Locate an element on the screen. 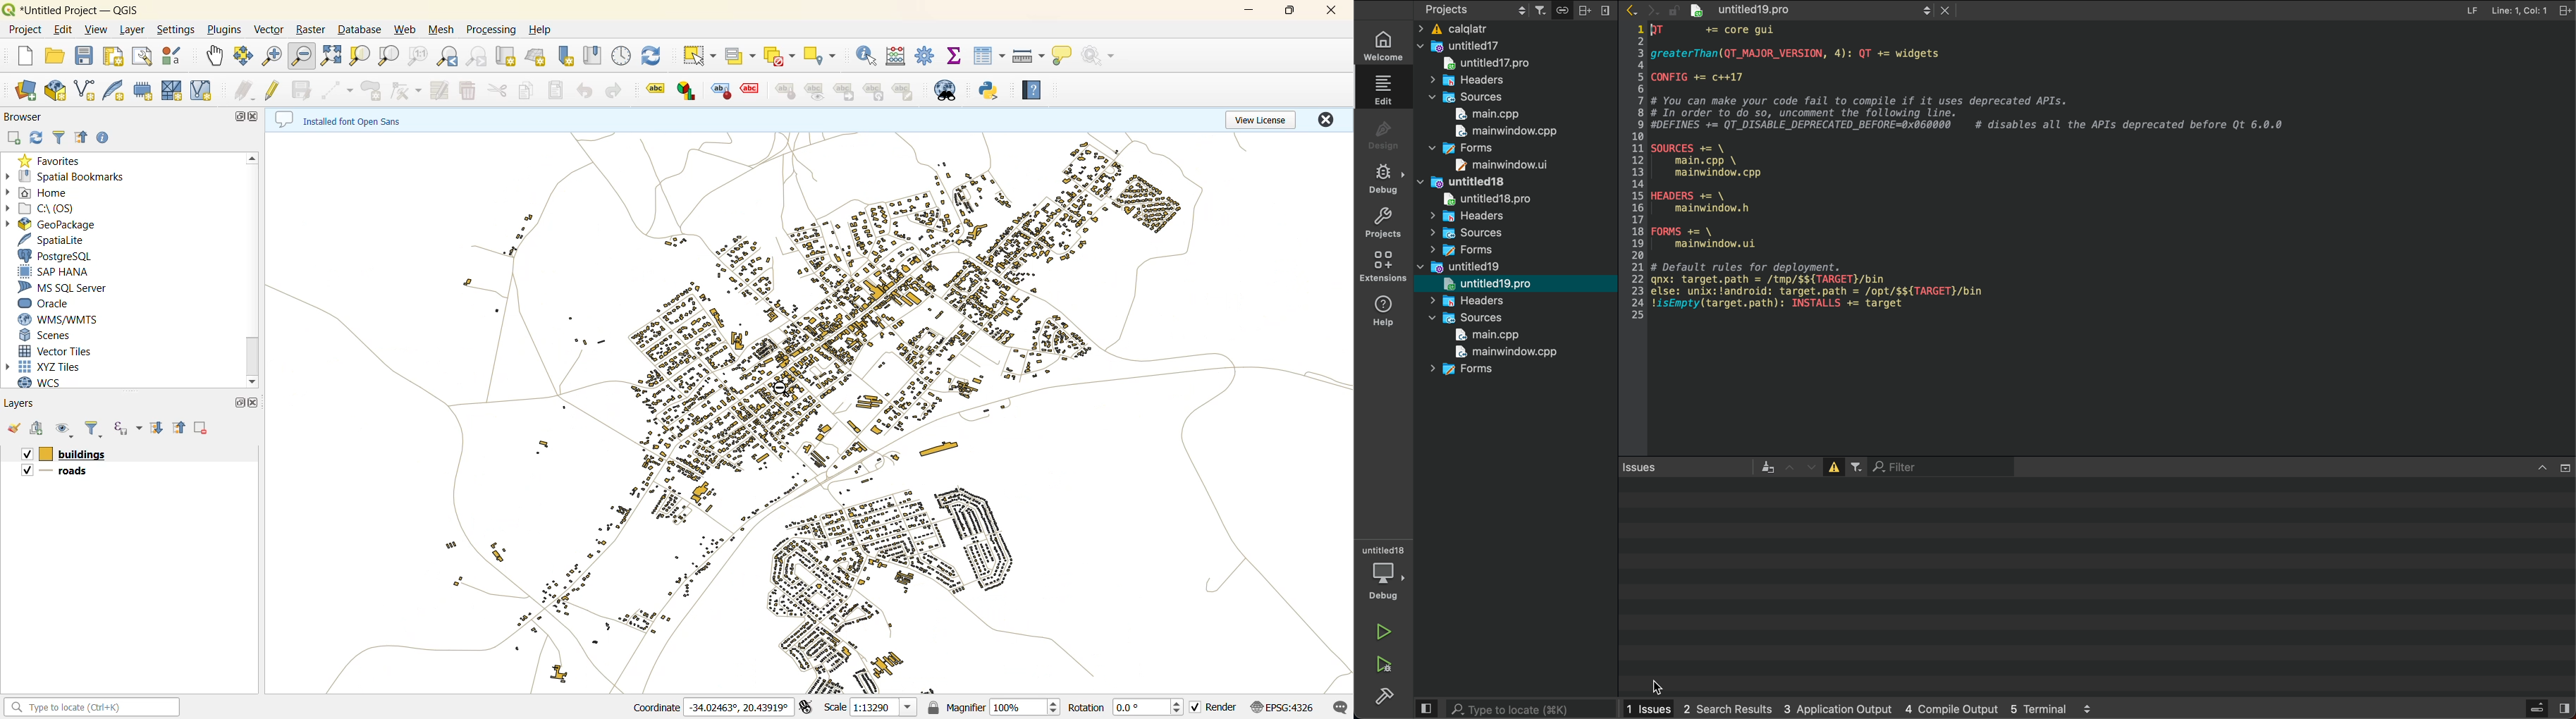 The image size is (2576, 728). new shapefile layer is located at coordinates (87, 90).